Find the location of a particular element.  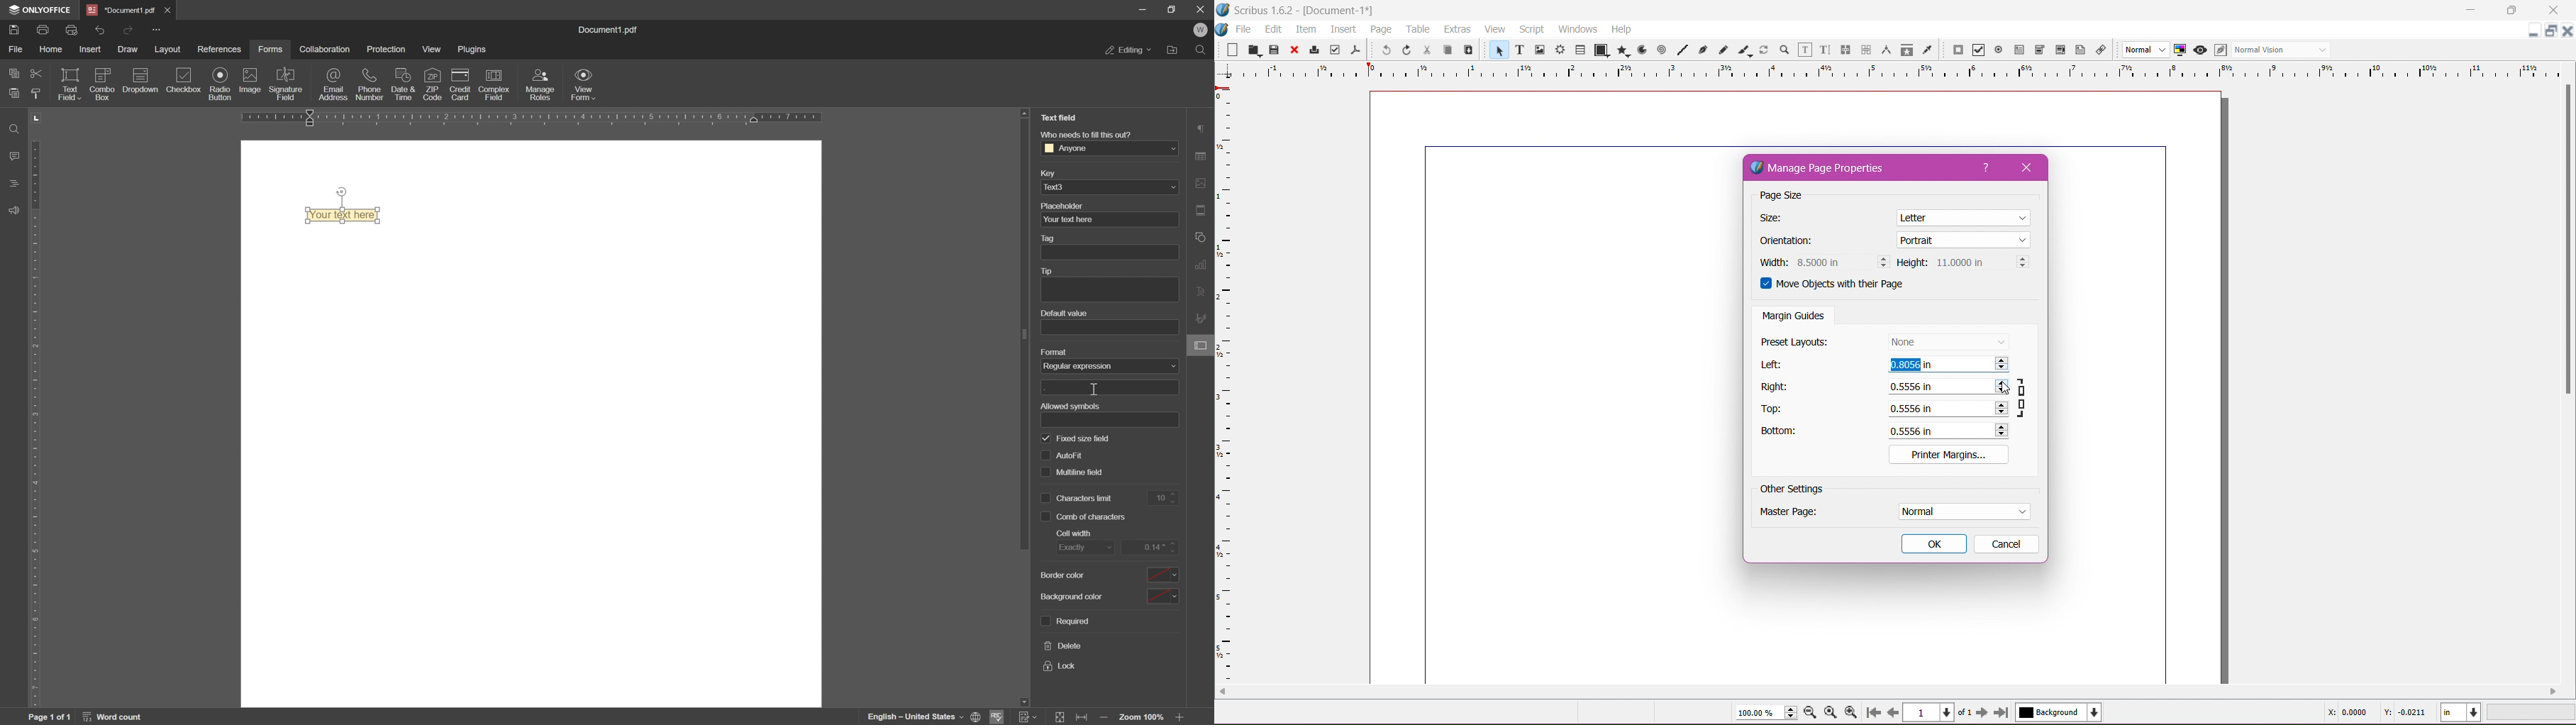

Select the current page is located at coordinates (1938, 712).